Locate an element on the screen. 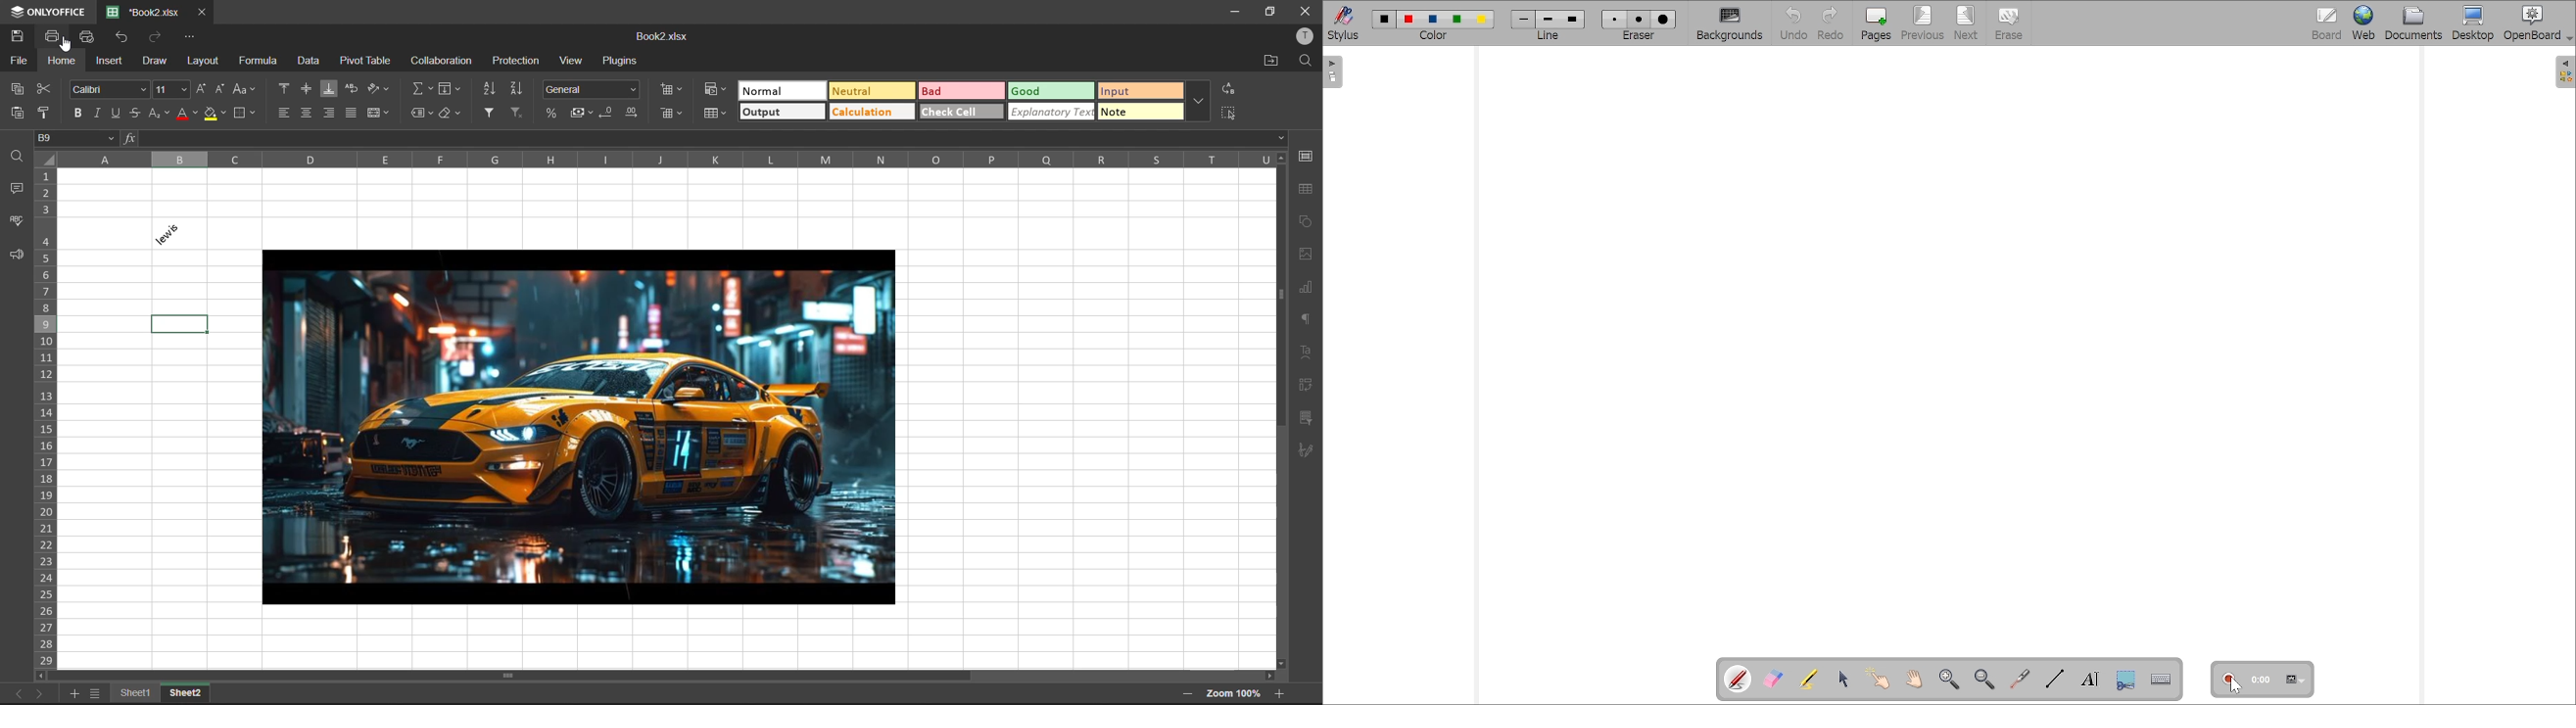 The image size is (2576, 728). align top is located at coordinates (283, 87).